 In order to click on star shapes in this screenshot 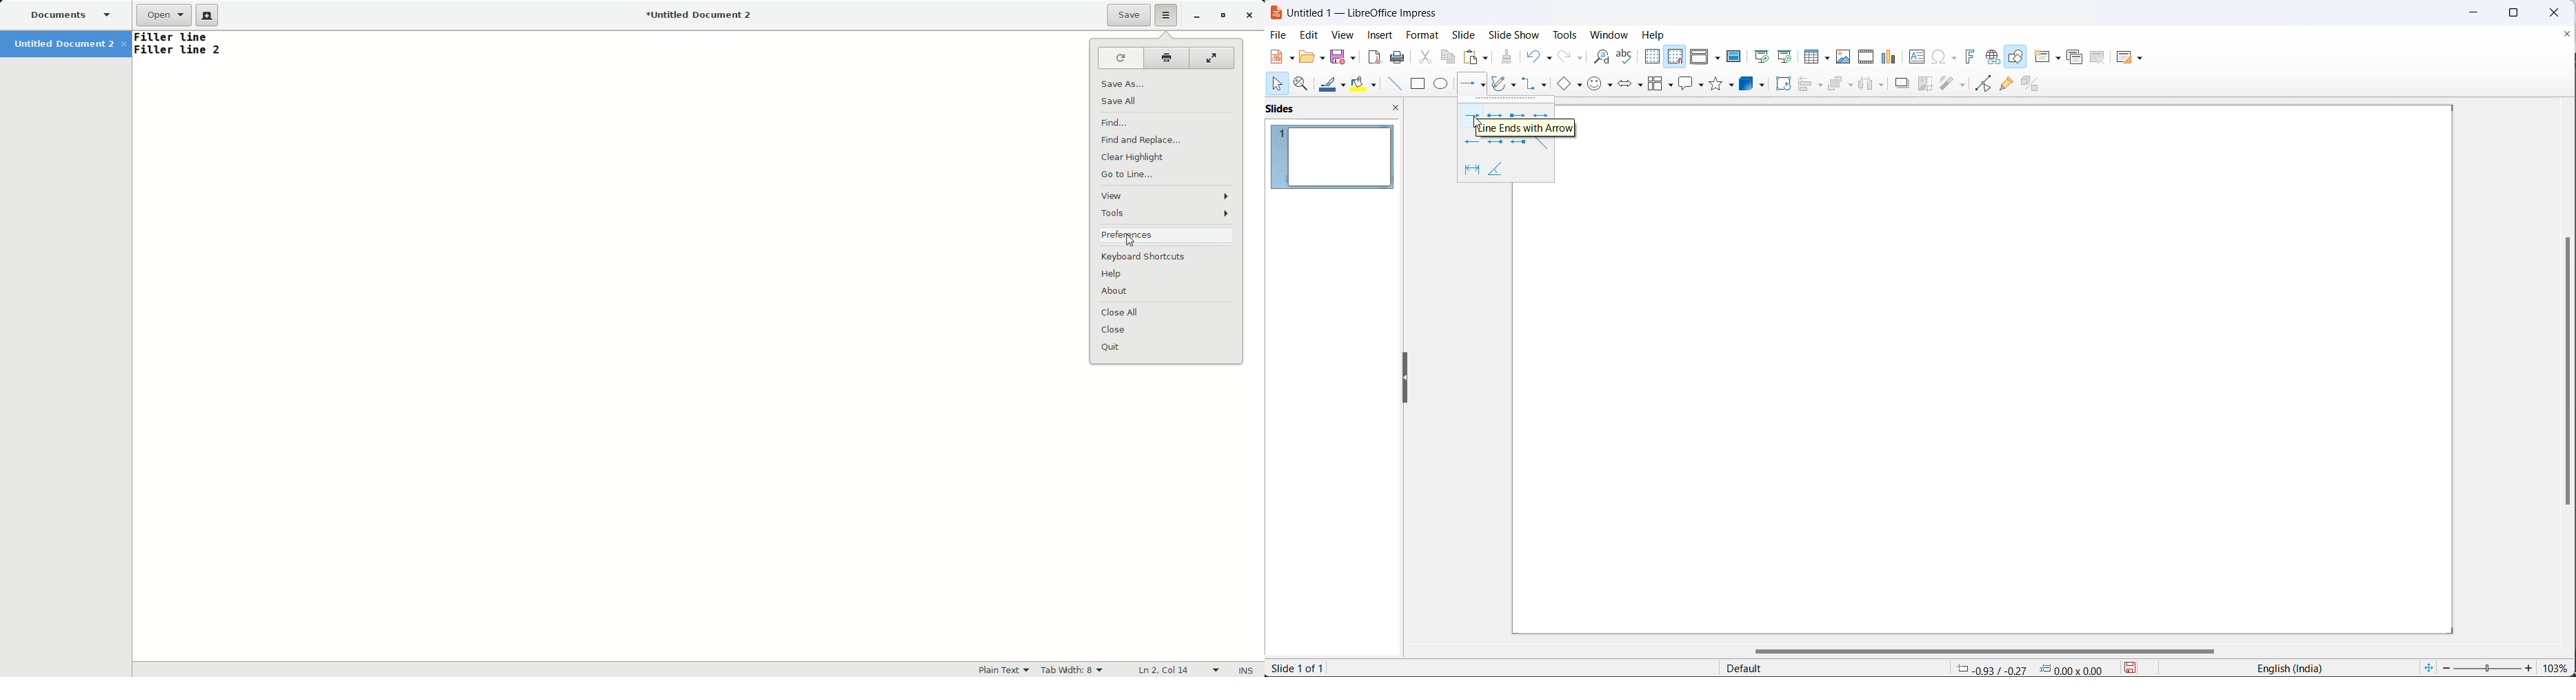, I will do `click(1723, 83)`.